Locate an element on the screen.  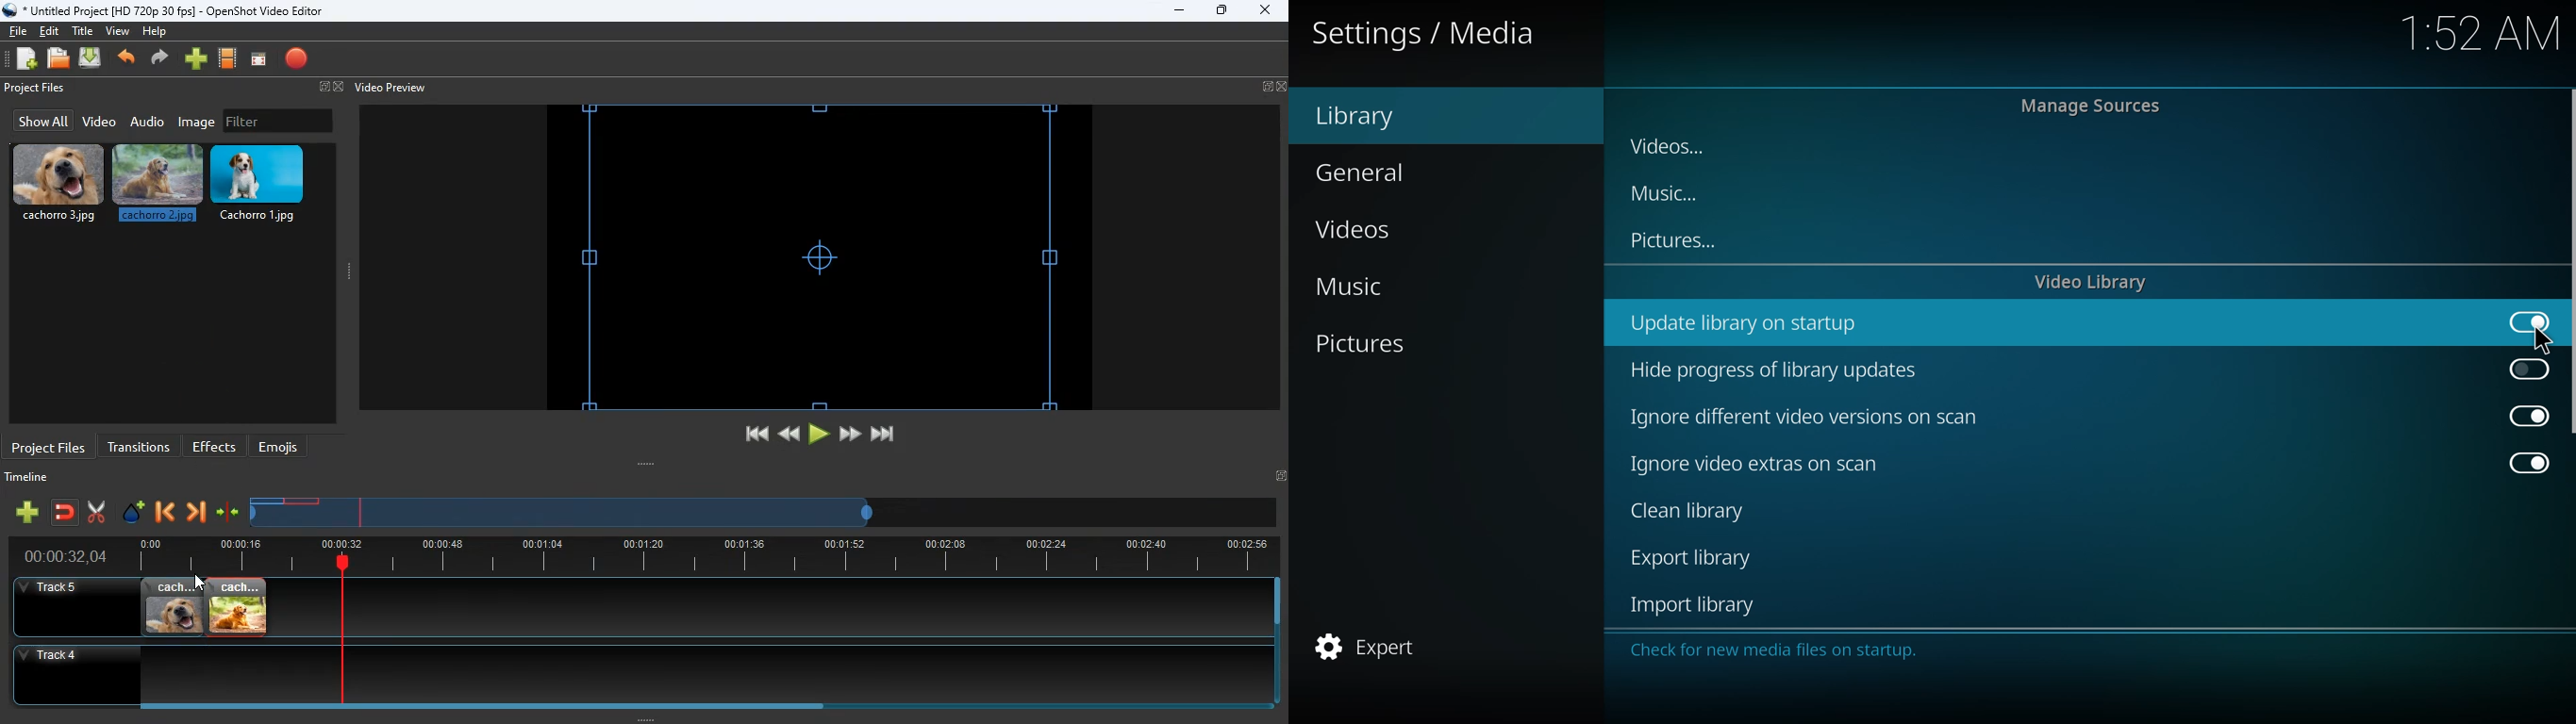
help is located at coordinates (154, 34).